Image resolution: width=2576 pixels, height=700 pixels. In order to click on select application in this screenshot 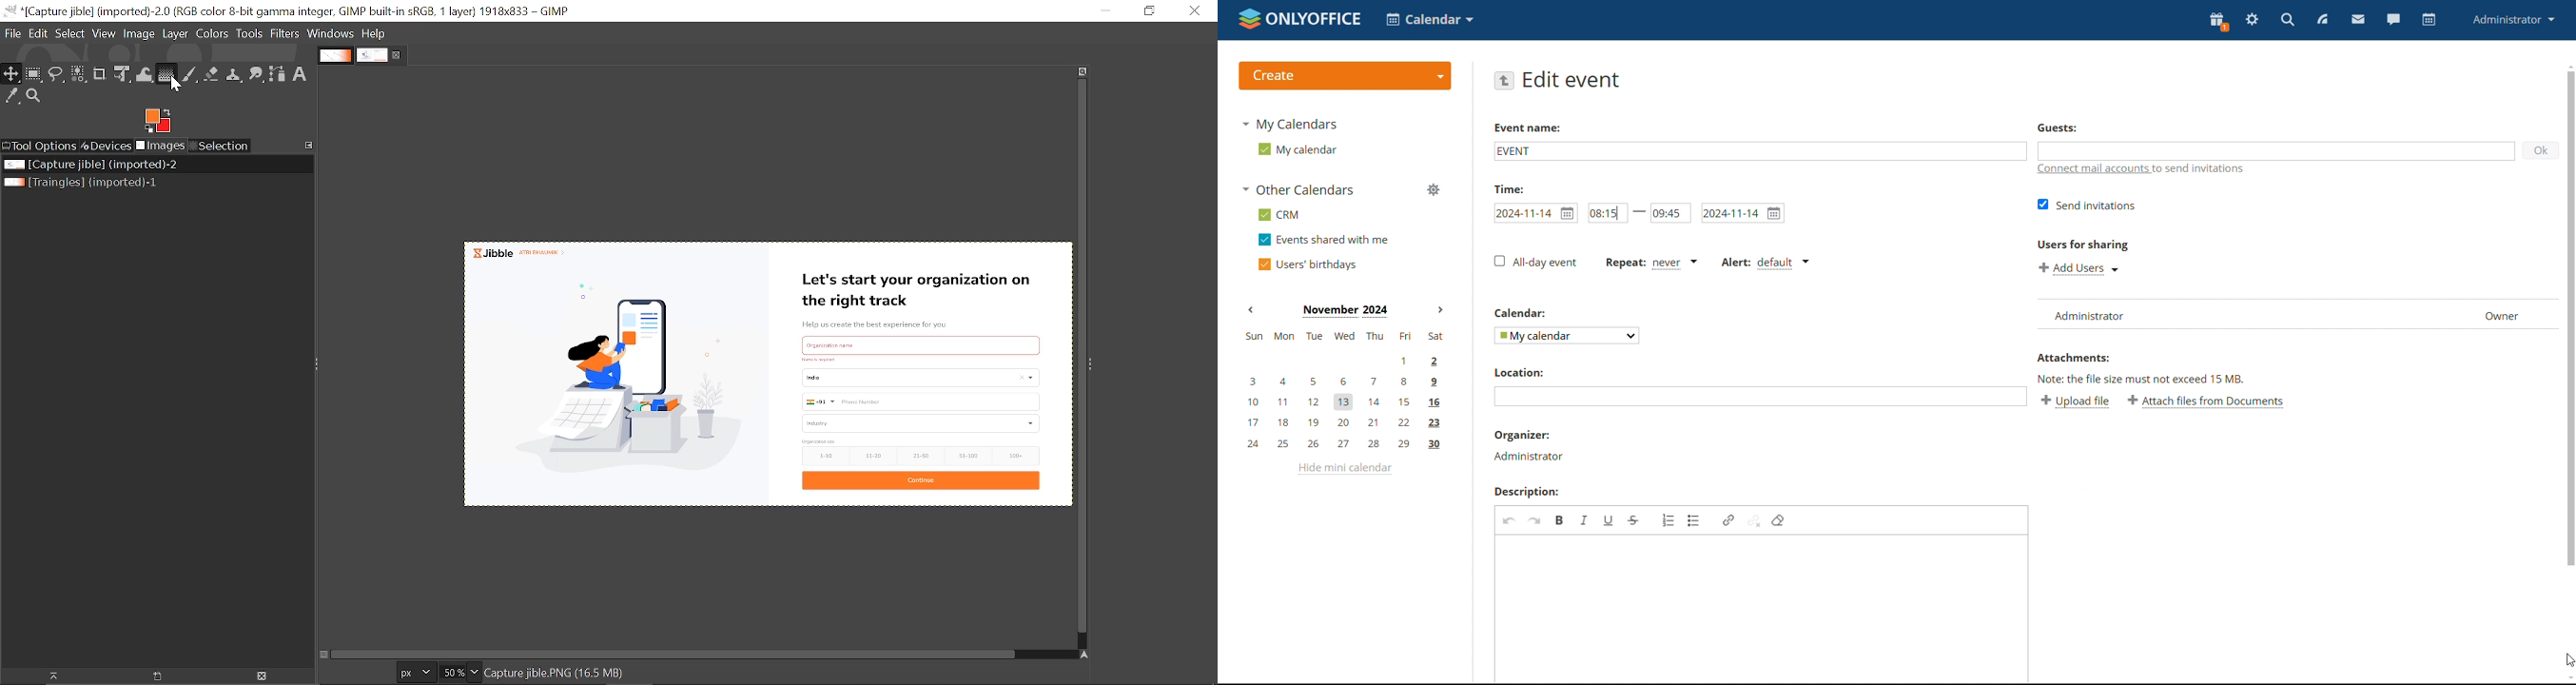, I will do `click(1431, 19)`.